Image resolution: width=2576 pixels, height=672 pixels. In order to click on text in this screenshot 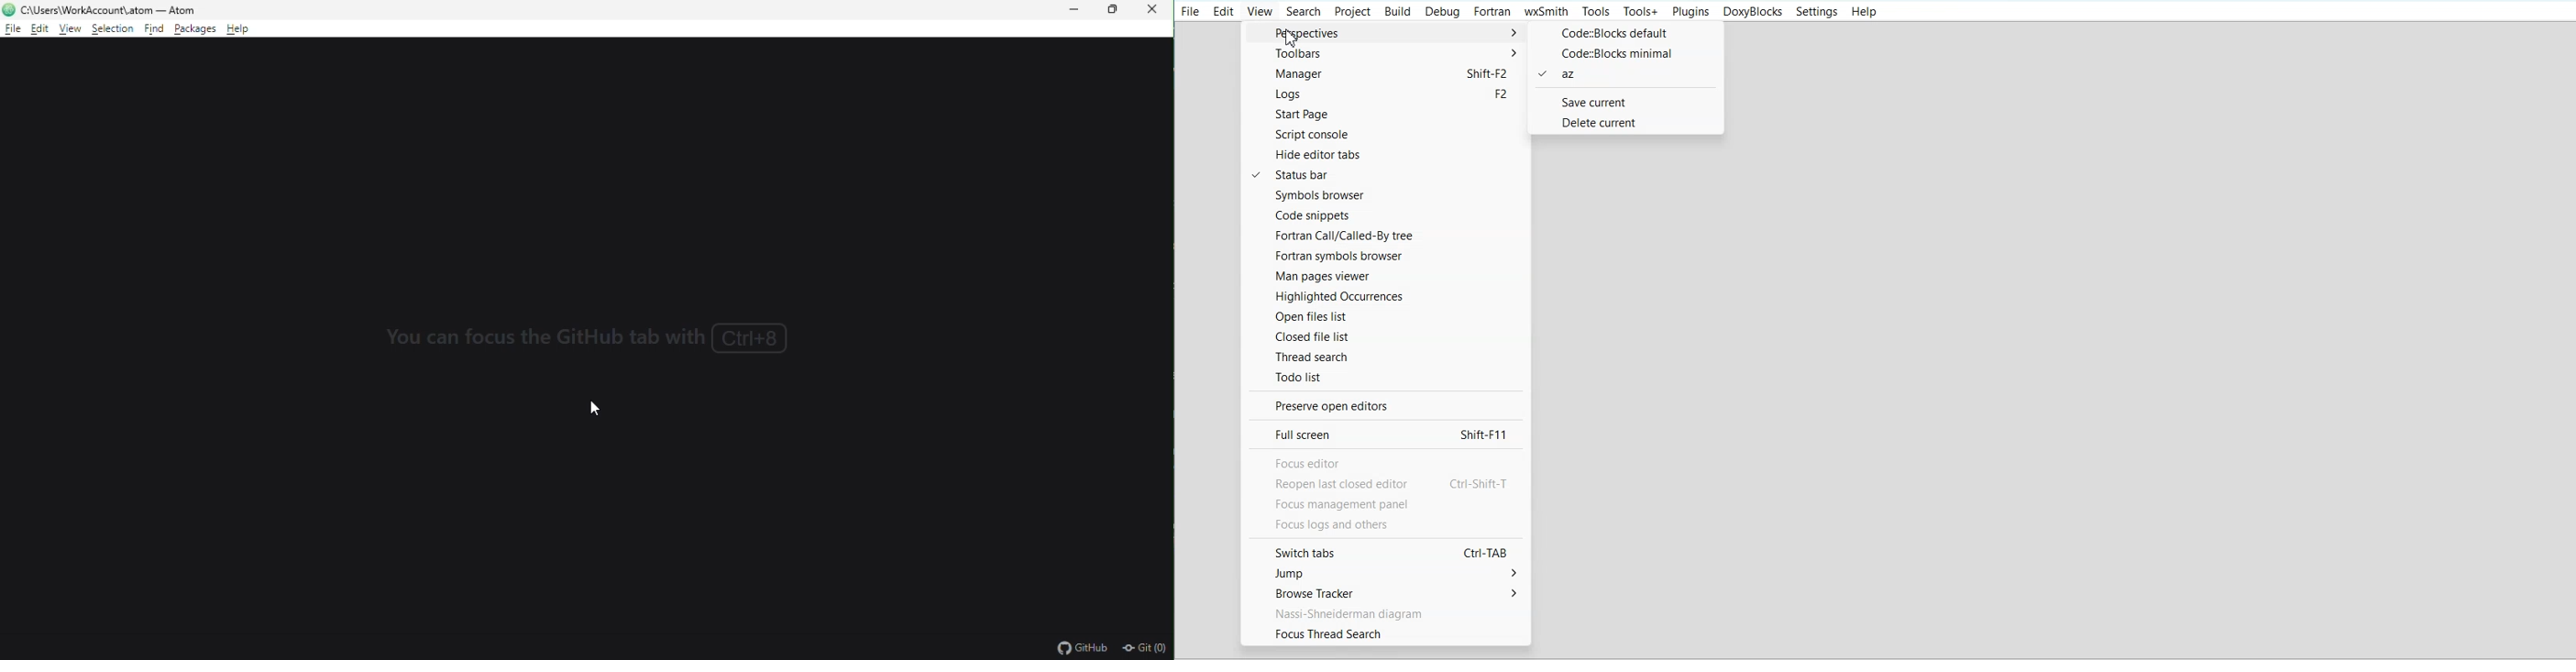, I will do `click(1389, 493)`.